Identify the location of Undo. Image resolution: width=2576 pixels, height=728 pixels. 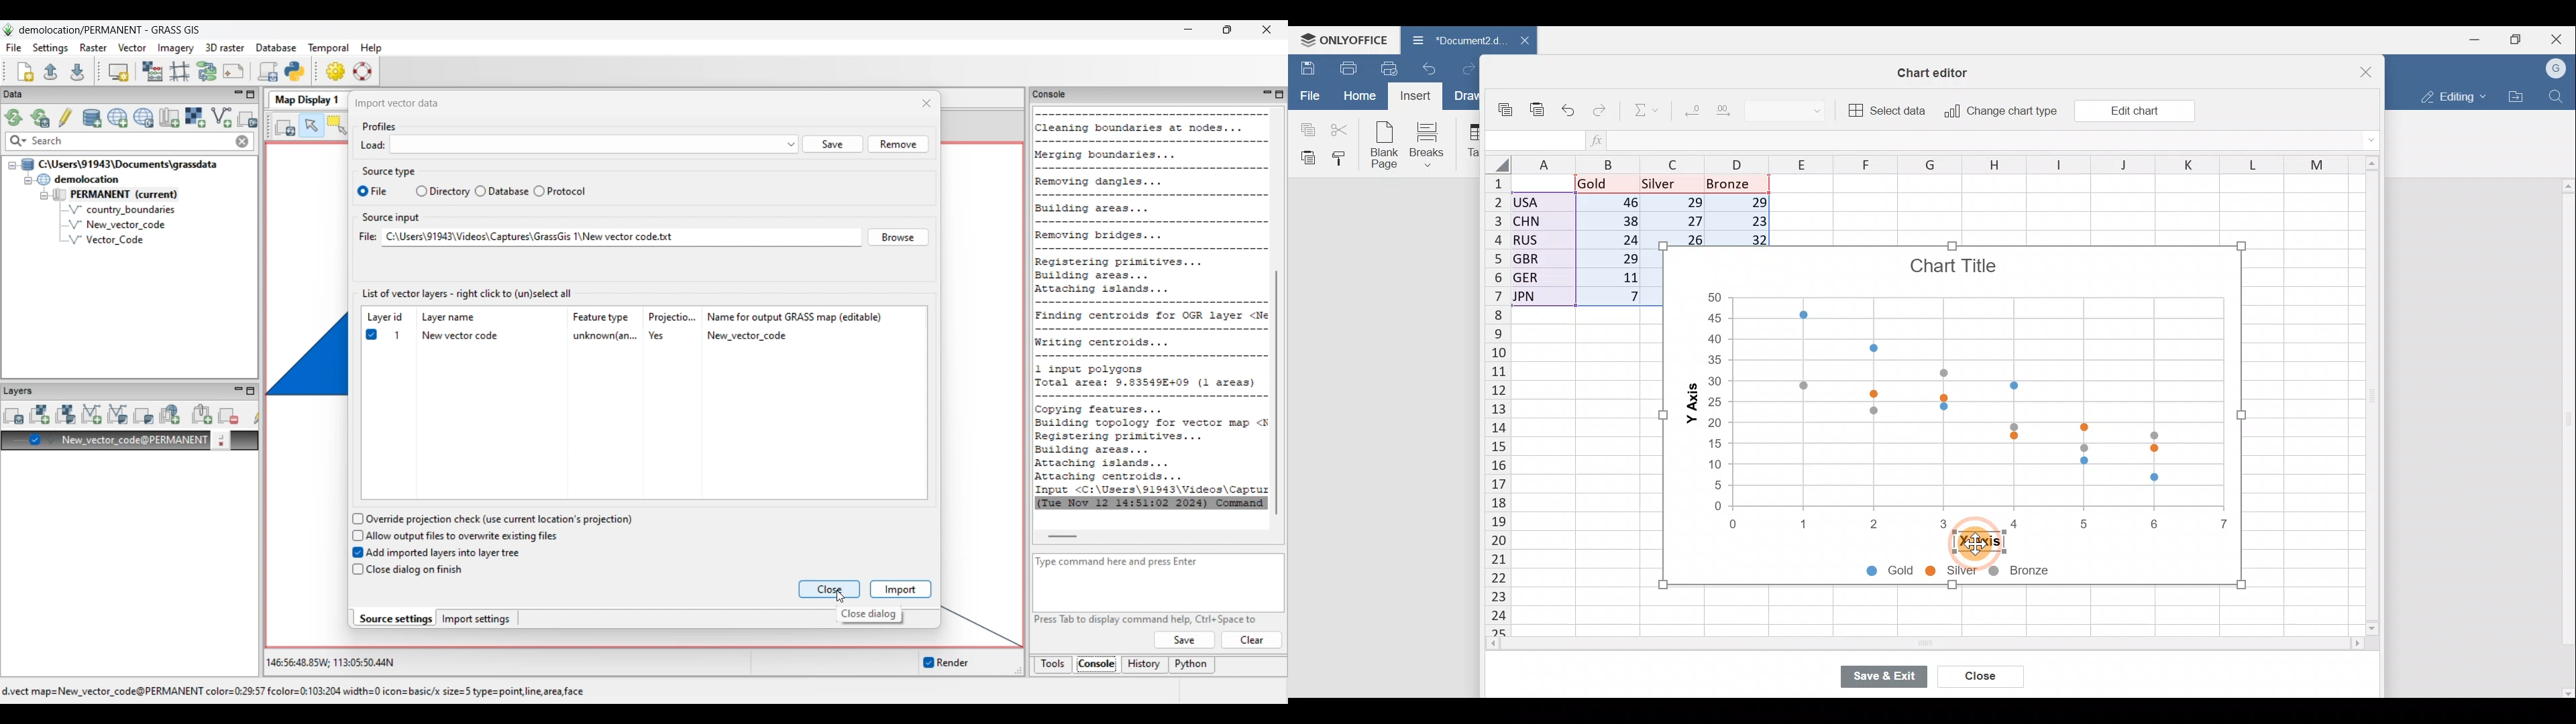
(1430, 67).